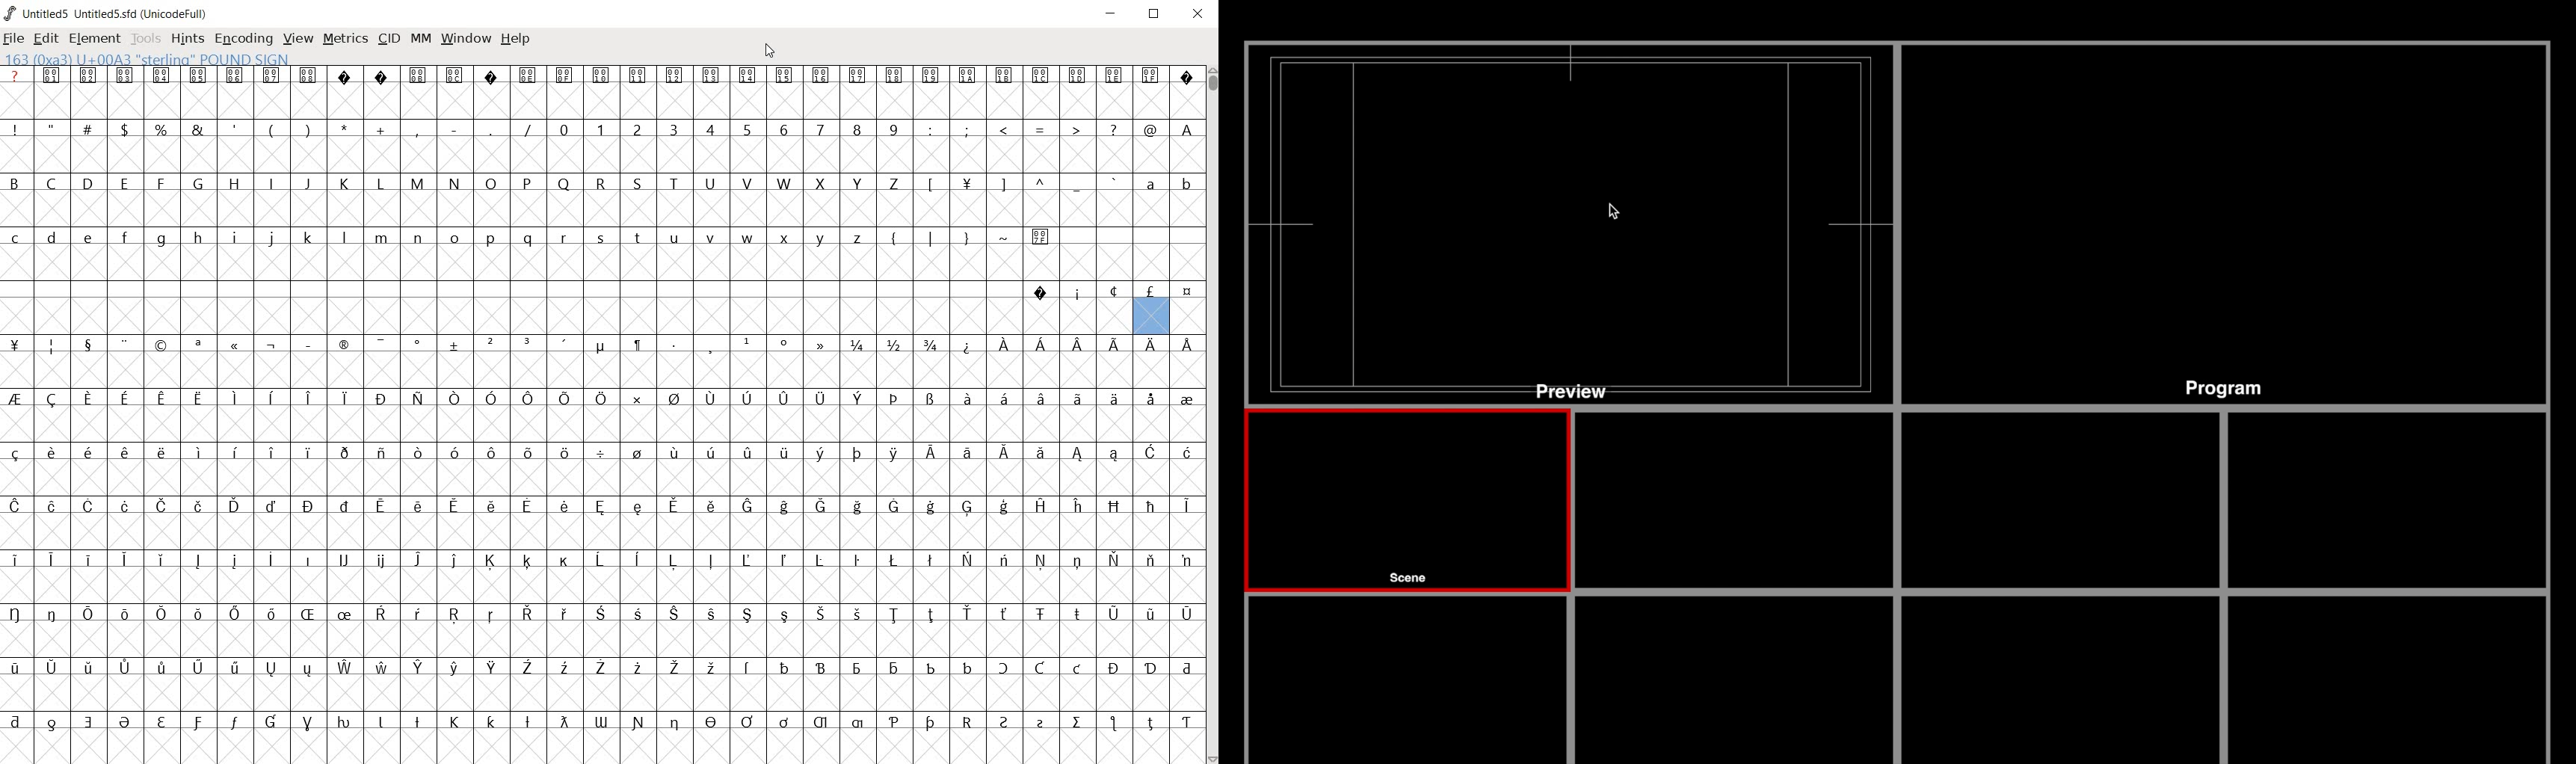 This screenshot has height=784, width=2576. I want to click on Symbol, so click(380, 561).